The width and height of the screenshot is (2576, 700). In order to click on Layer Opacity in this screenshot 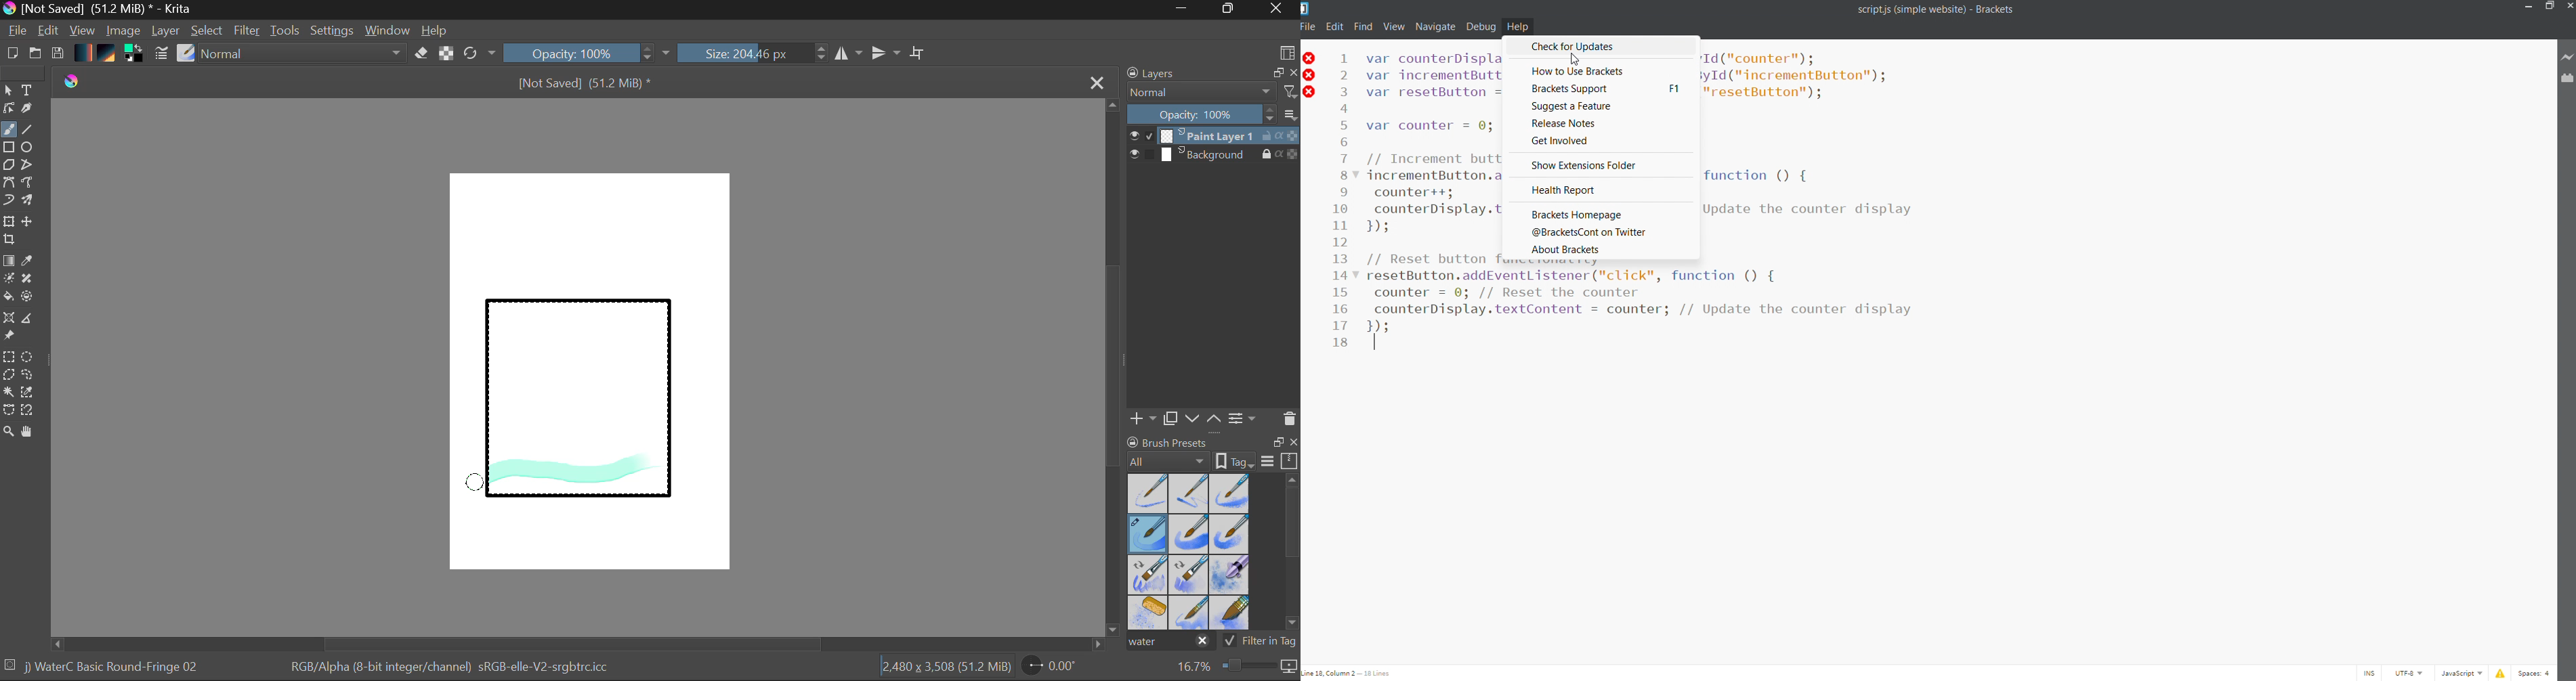, I will do `click(1215, 115)`.